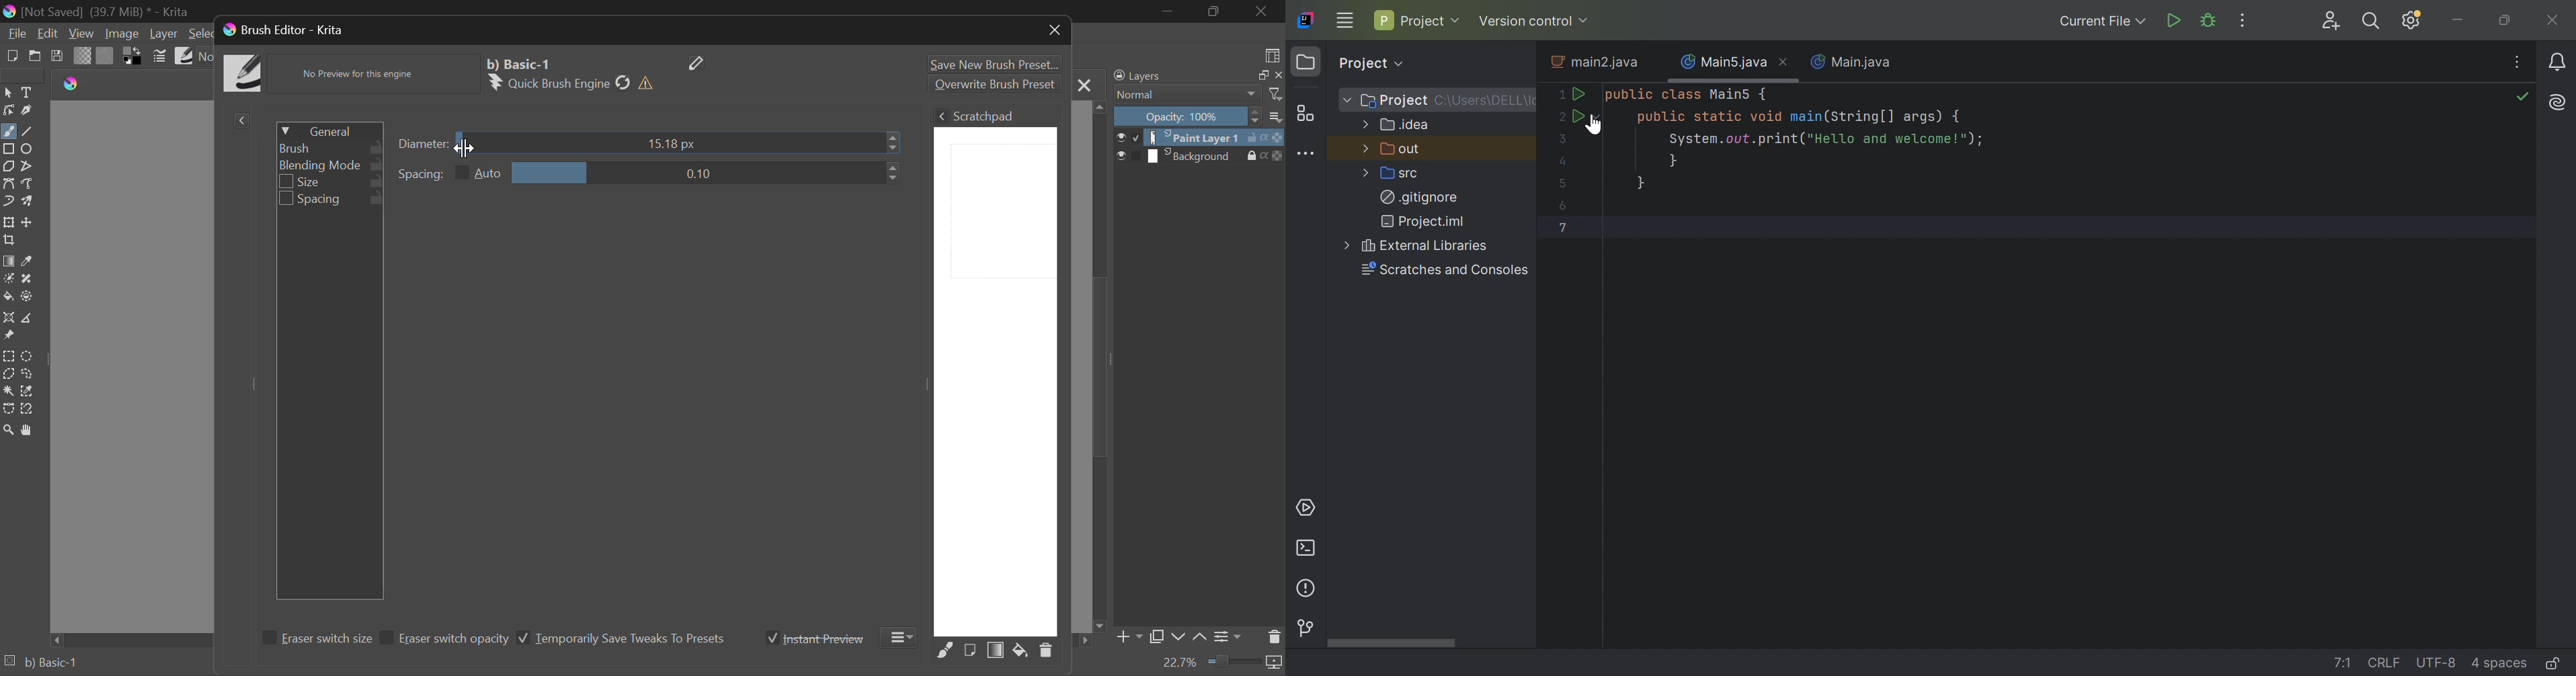 This screenshot has width=2576, height=700. I want to click on Delete, so click(1046, 653).